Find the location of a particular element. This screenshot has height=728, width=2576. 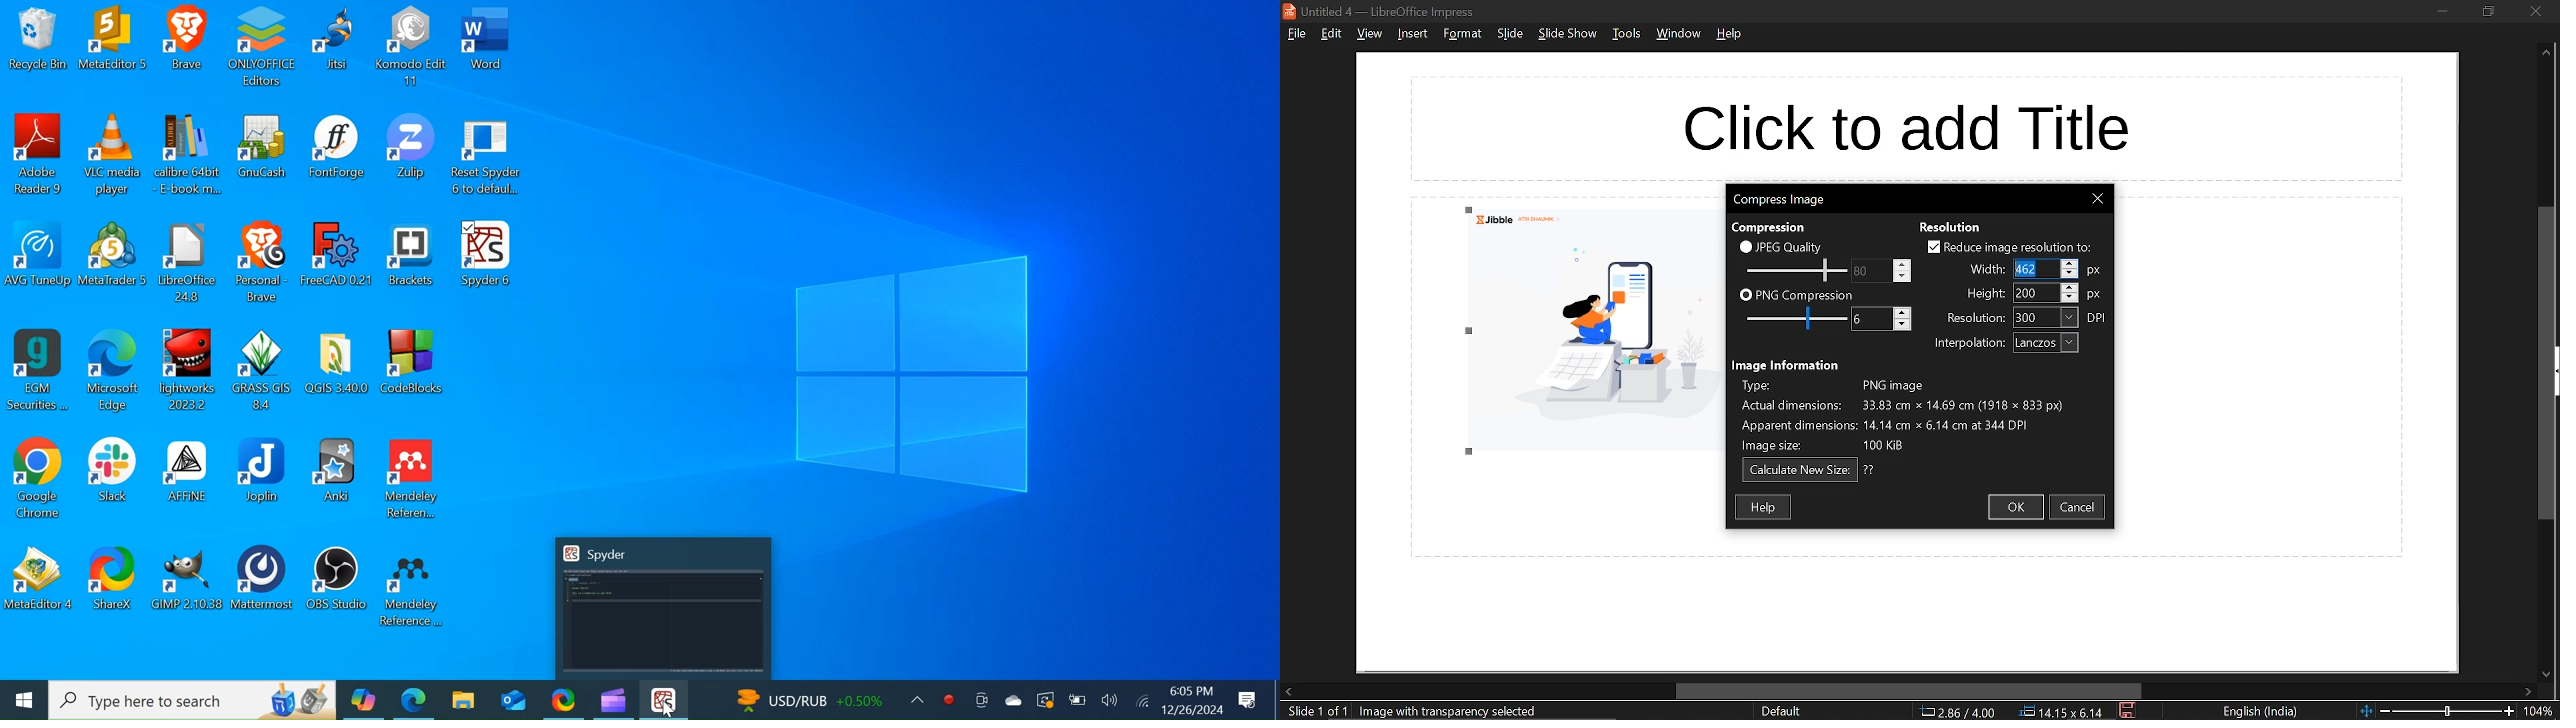

CodeBlocks Desktop Icon is located at coordinates (414, 374).